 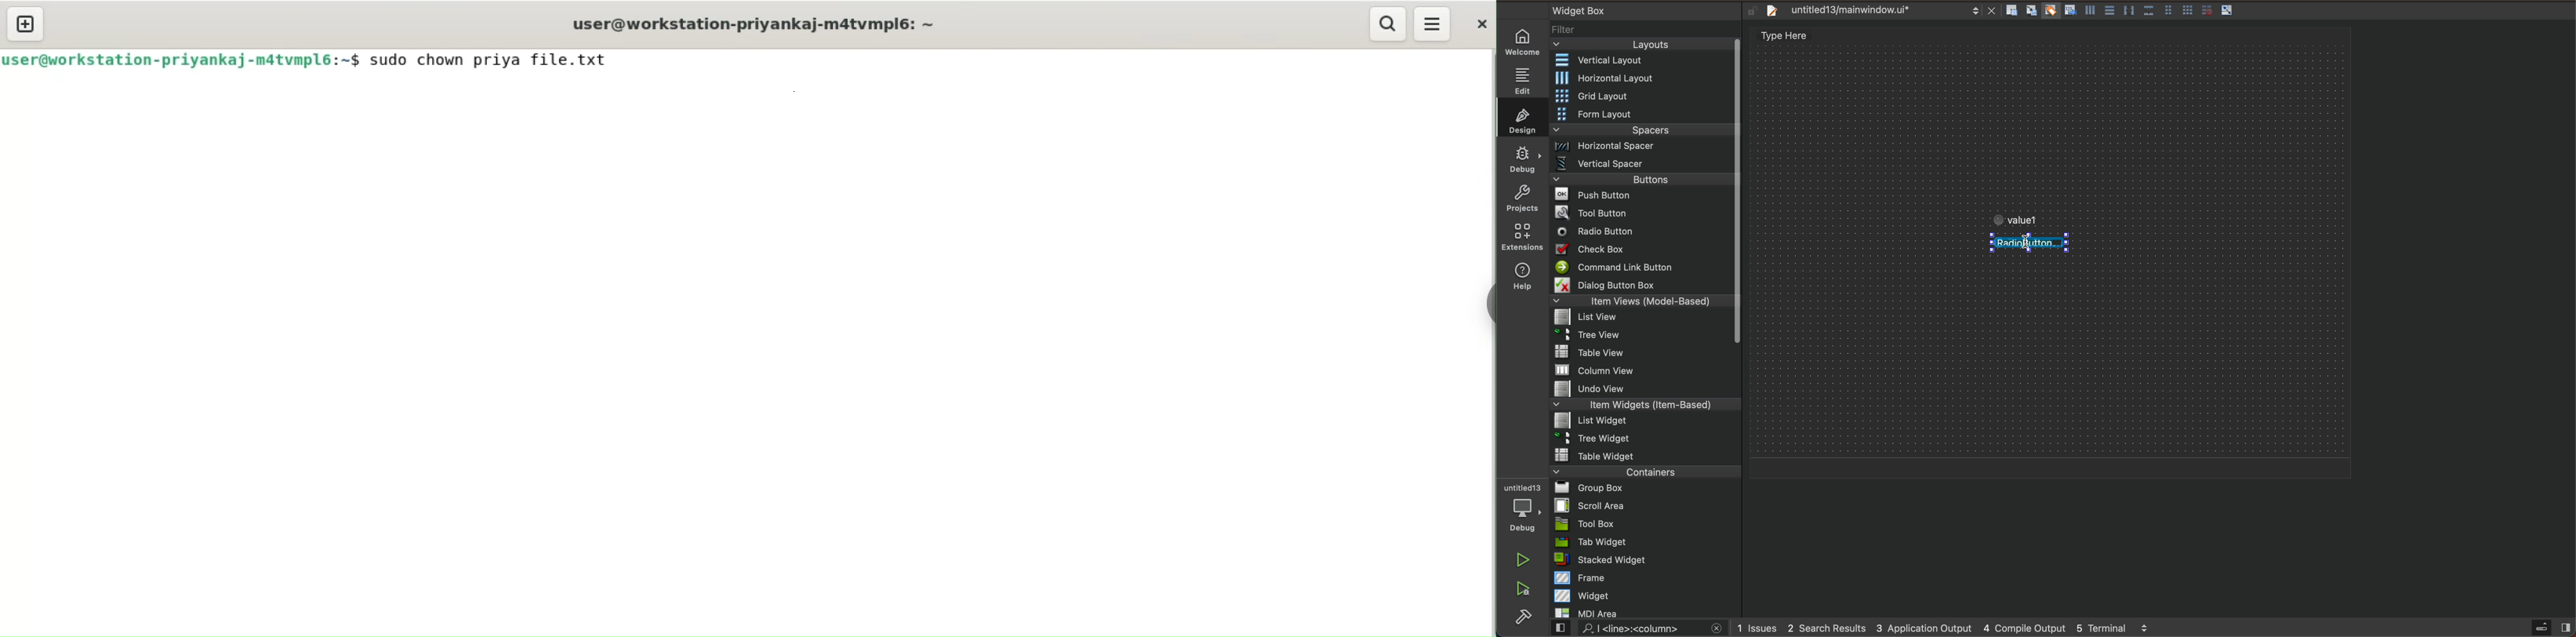 I want to click on group box, so click(x=1646, y=487).